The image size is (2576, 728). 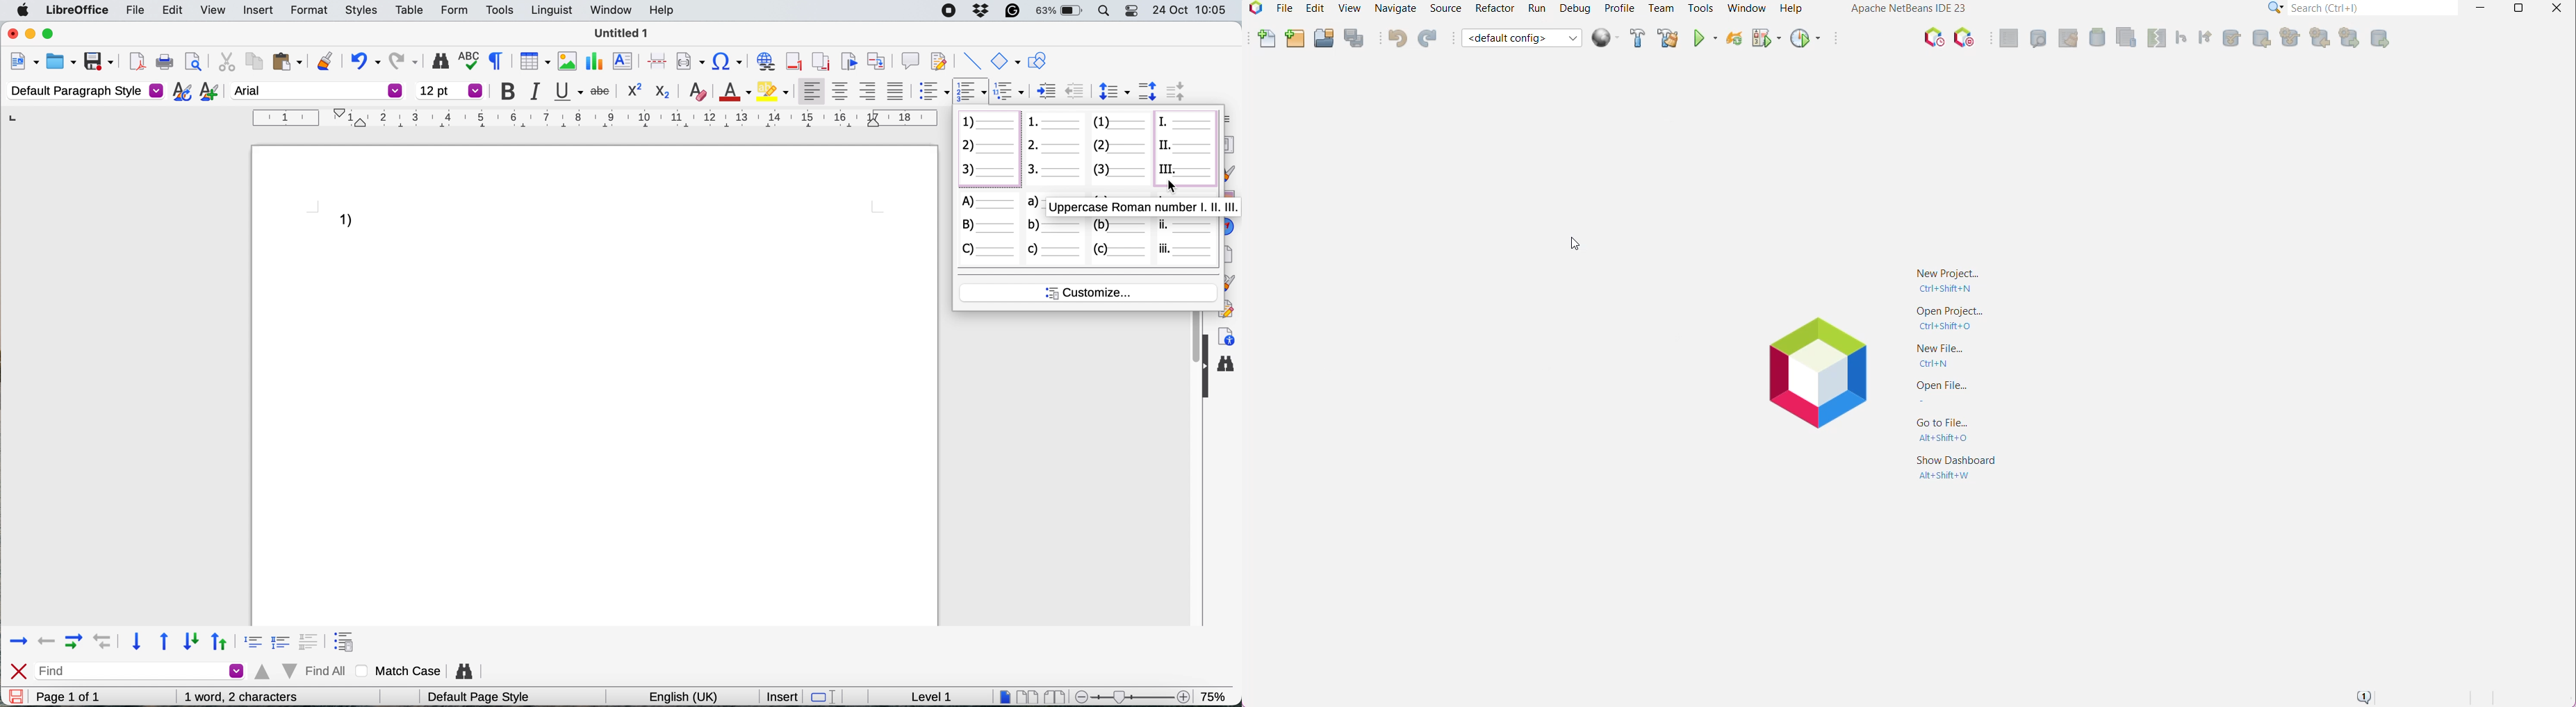 I want to click on strike through, so click(x=602, y=89).